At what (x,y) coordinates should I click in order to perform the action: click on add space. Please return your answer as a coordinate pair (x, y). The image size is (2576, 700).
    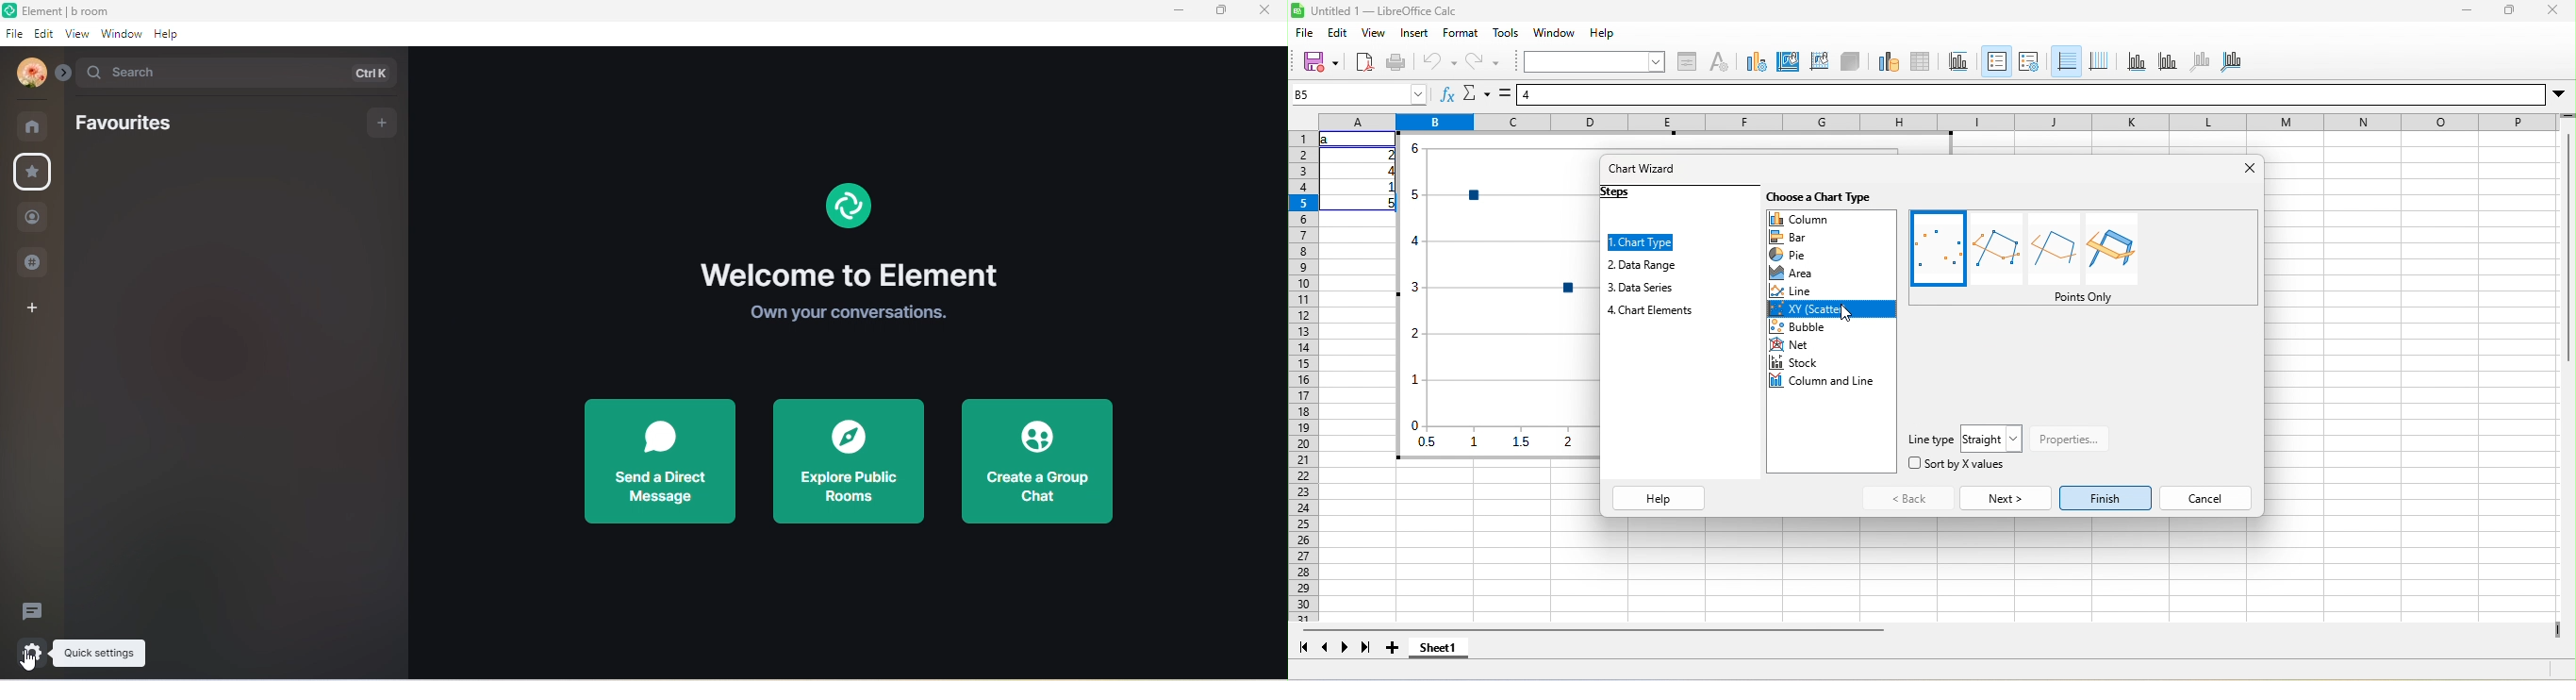
    Looking at the image, I should click on (28, 313).